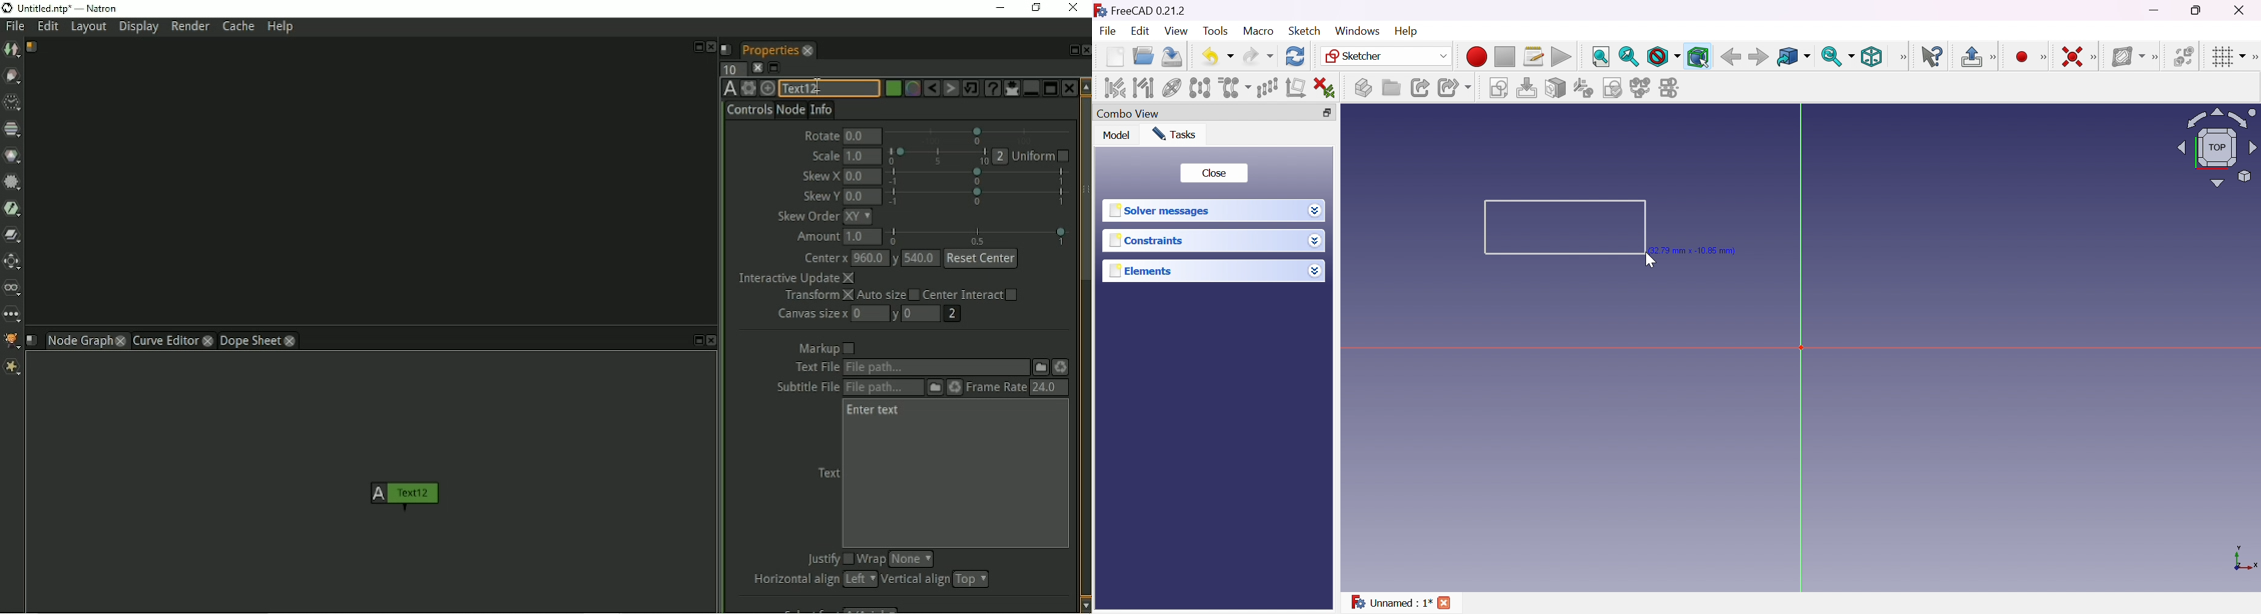 The height and width of the screenshot is (616, 2268). I want to click on Save, so click(1173, 57).